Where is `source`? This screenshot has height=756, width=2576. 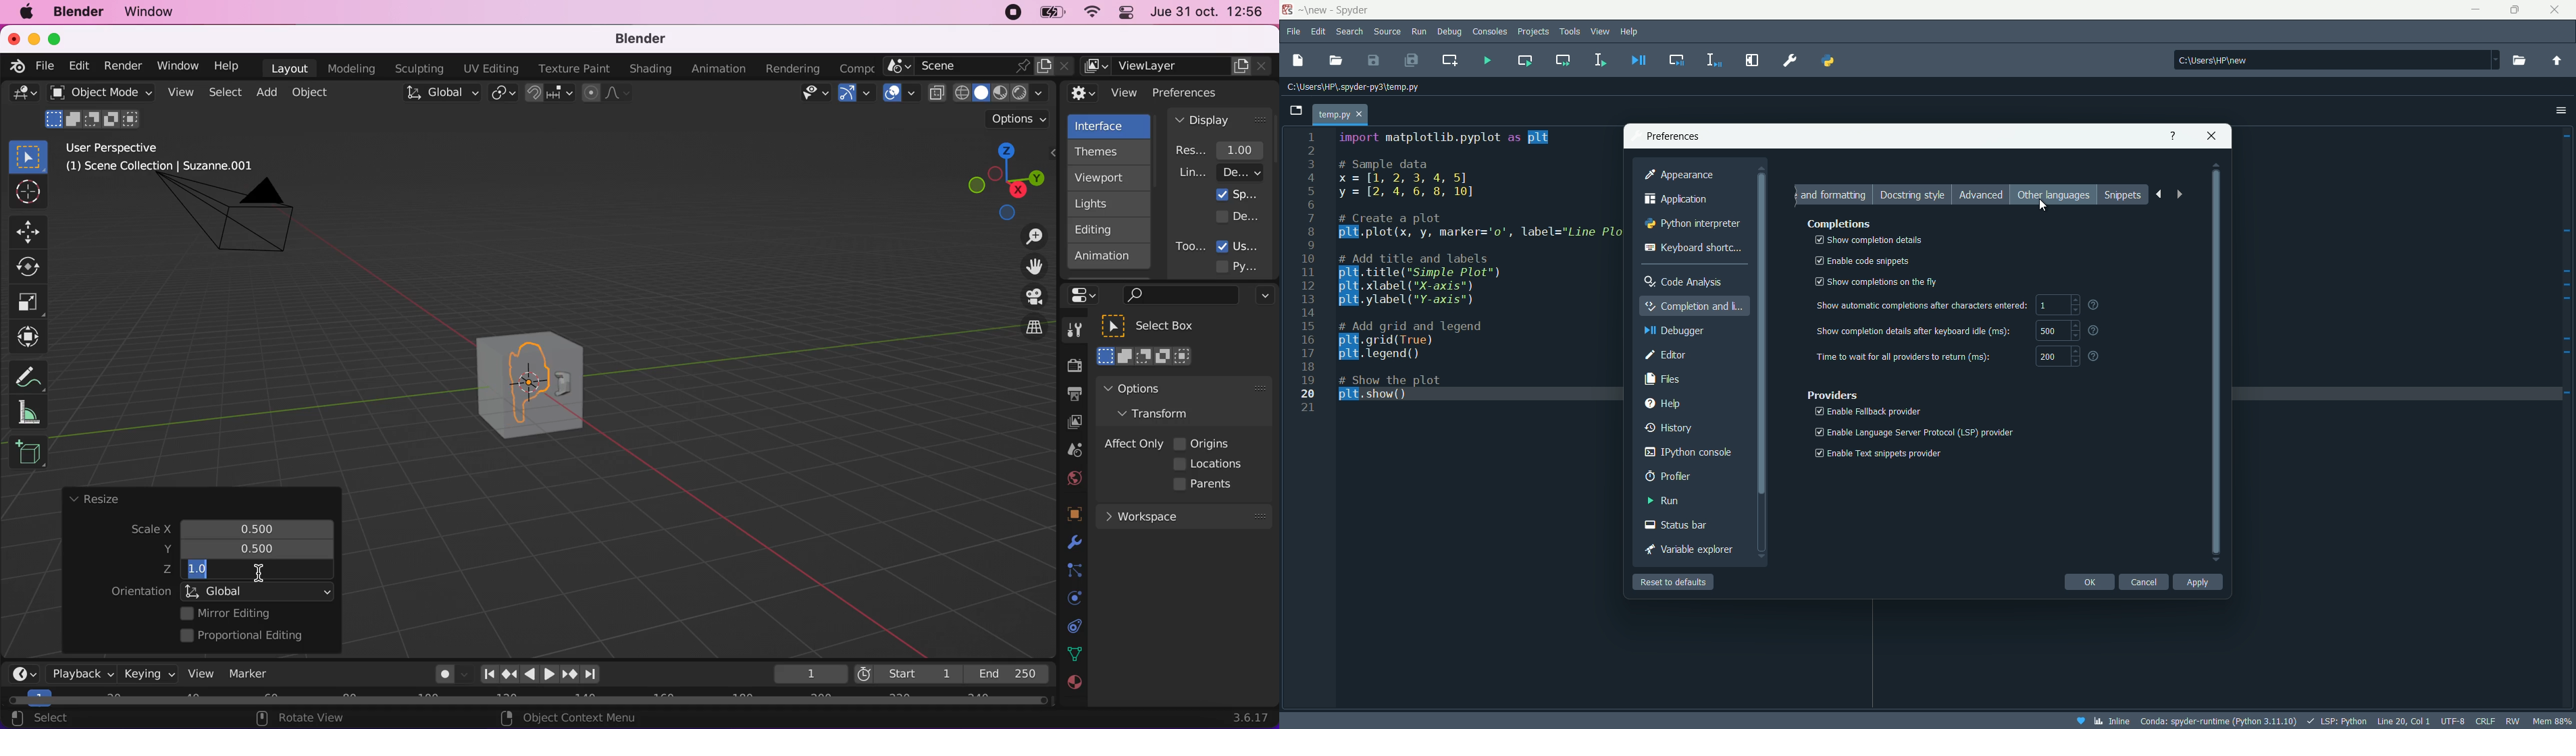
source is located at coordinates (1387, 32).